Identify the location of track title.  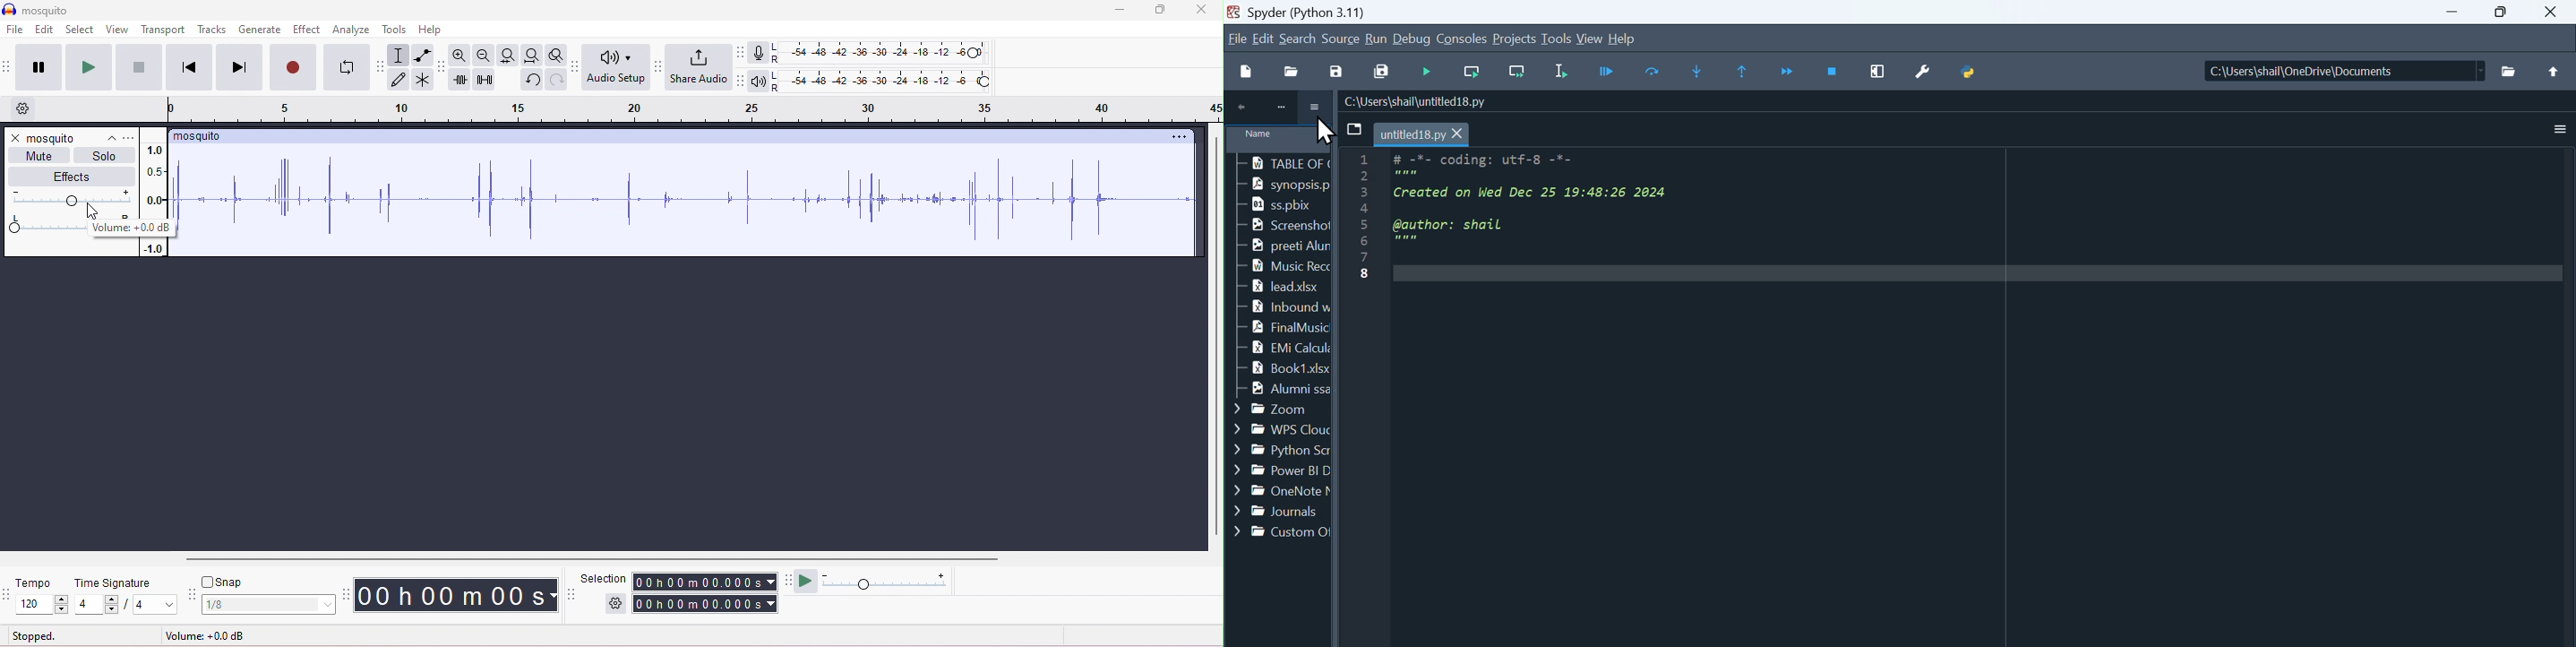
(73, 140).